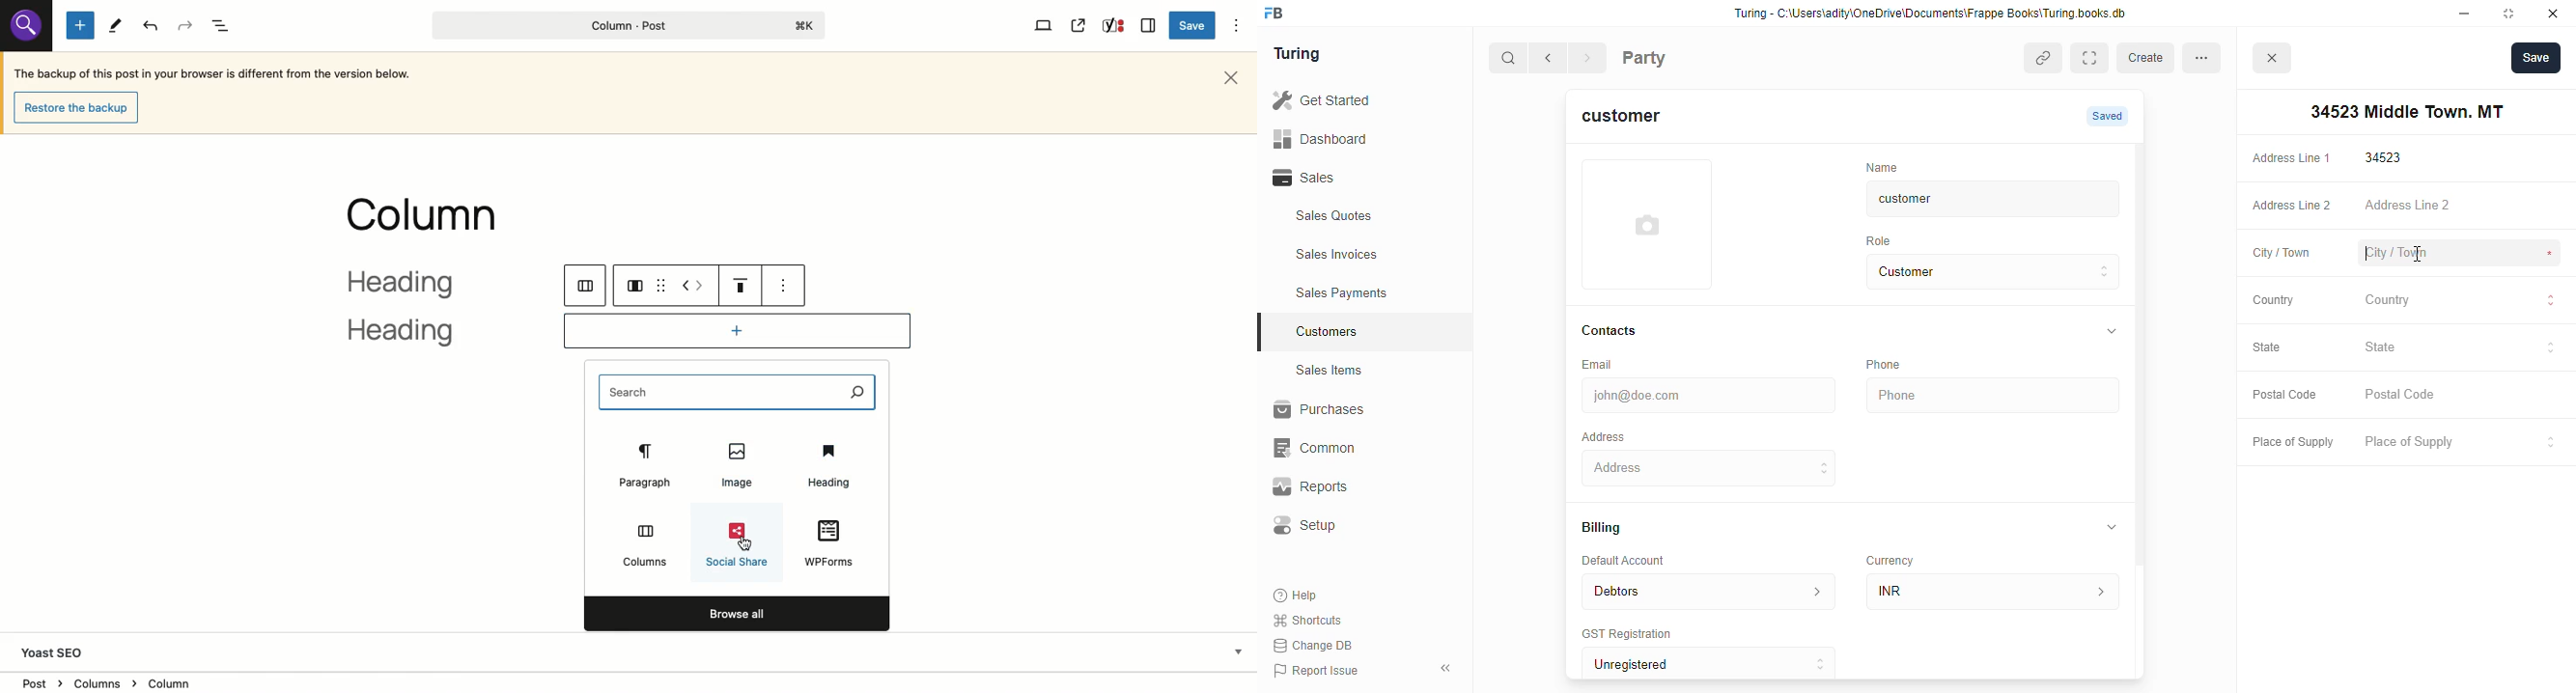  I want to click on Address Line 1, so click(2290, 156).